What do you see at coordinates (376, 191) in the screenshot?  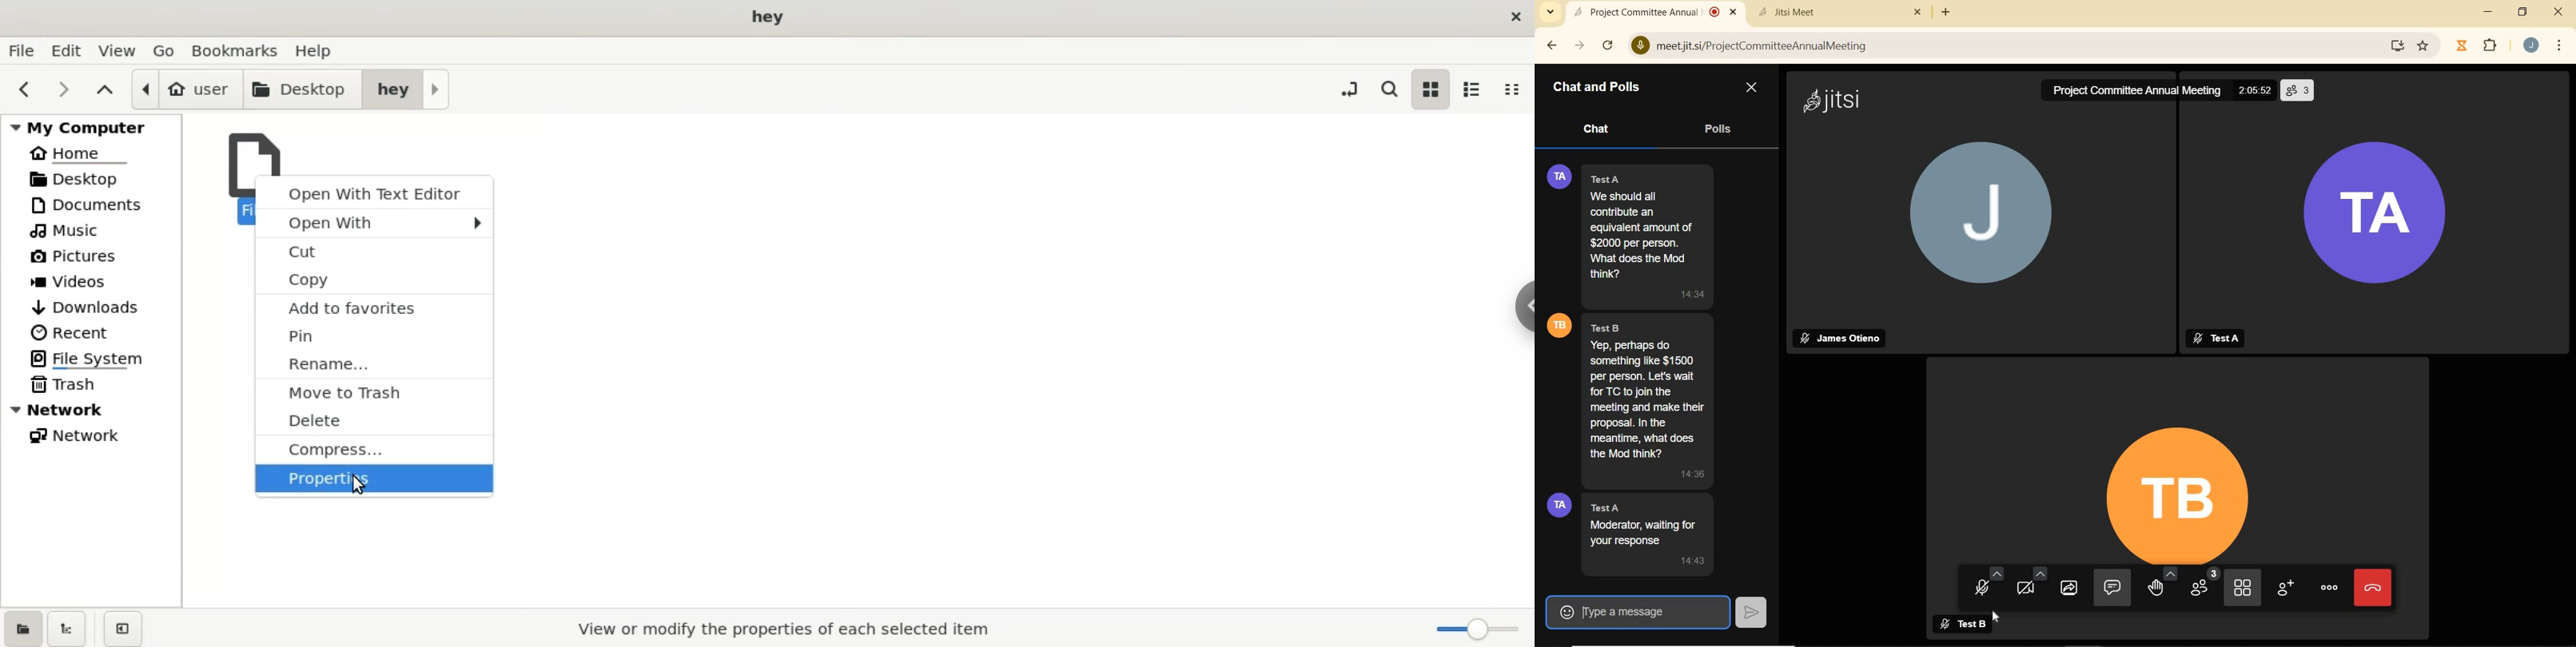 I see `open with text editor` at bounding box center [376, 191].